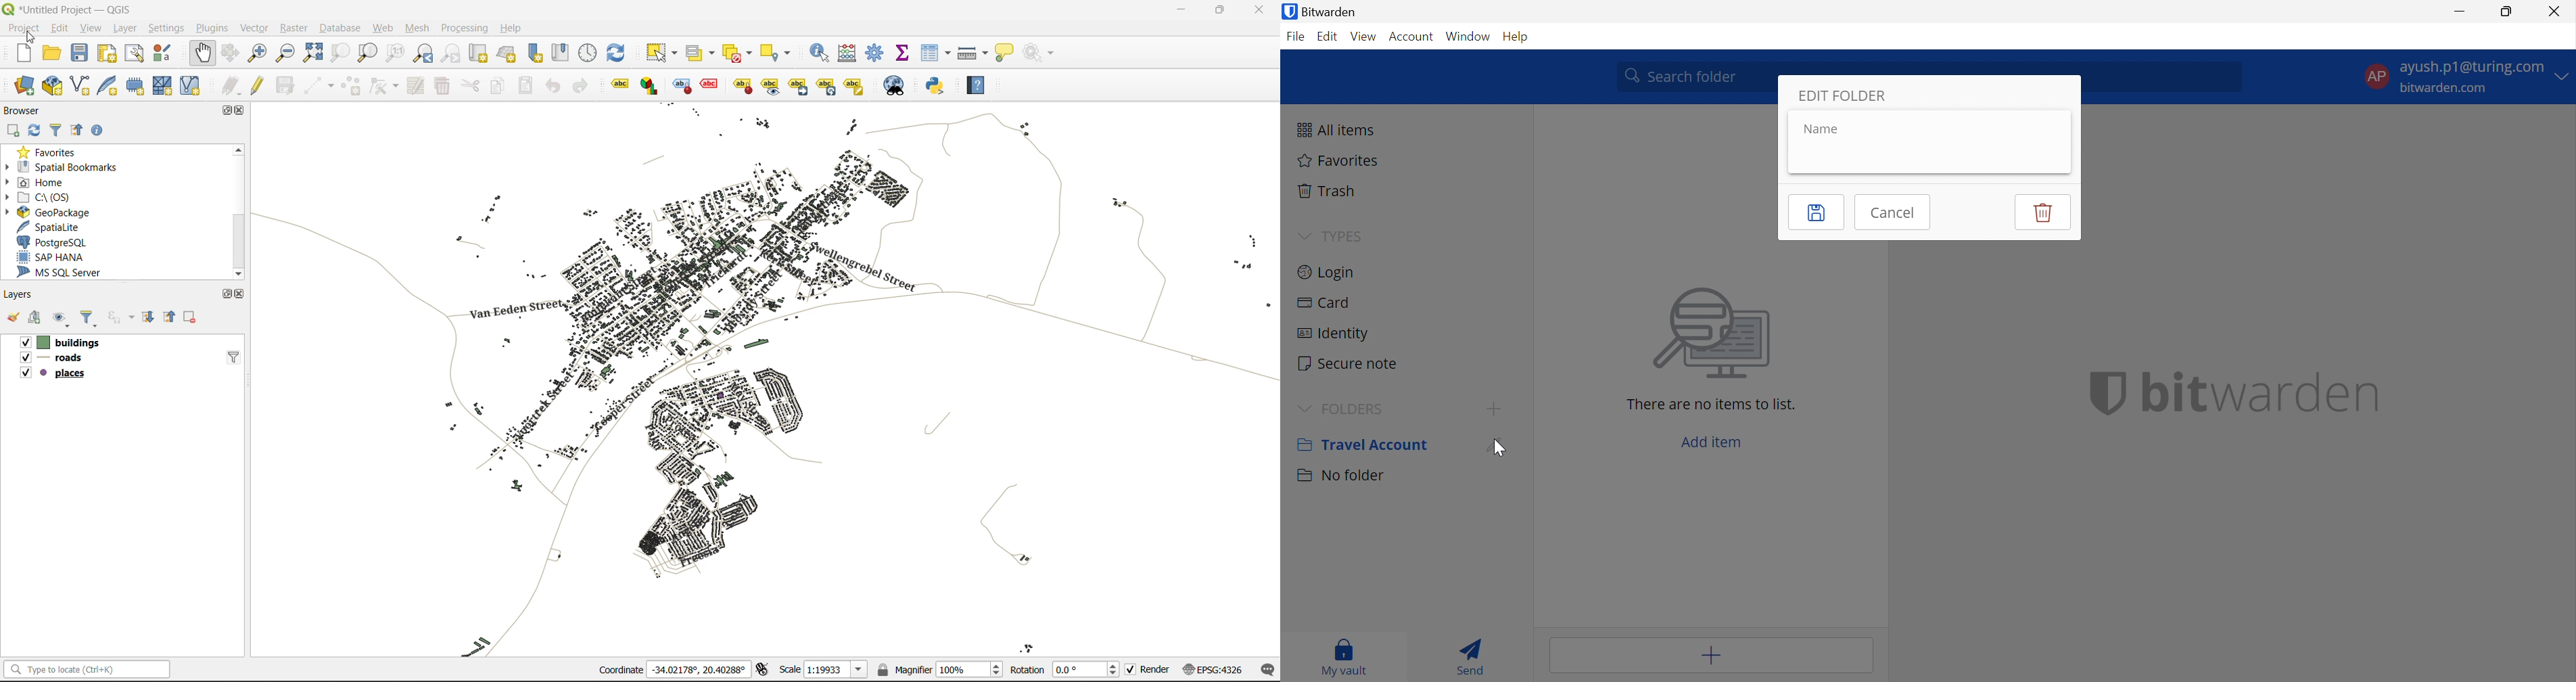 The height and width of the screenshot is (700, 2576). I want to click on select location, so click(780, 52).